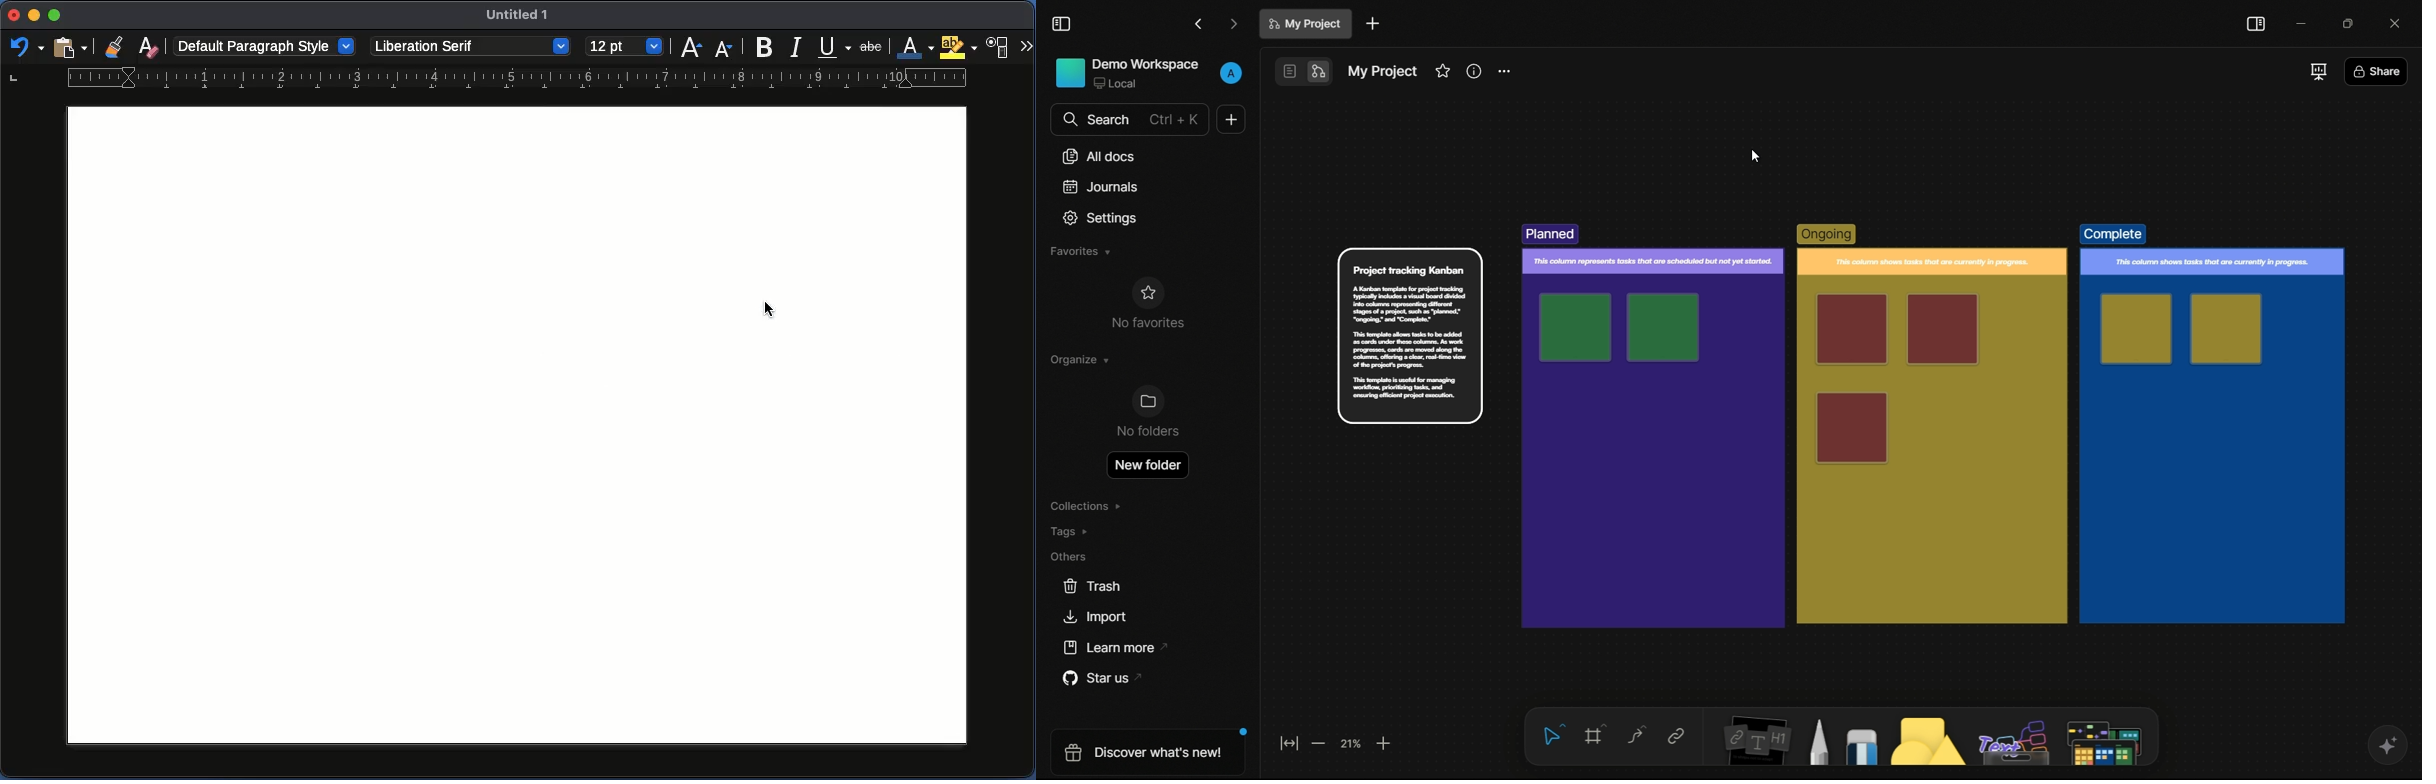 The image size is (2436, 784). I want to click on fit to screen, so click(1289, 742).